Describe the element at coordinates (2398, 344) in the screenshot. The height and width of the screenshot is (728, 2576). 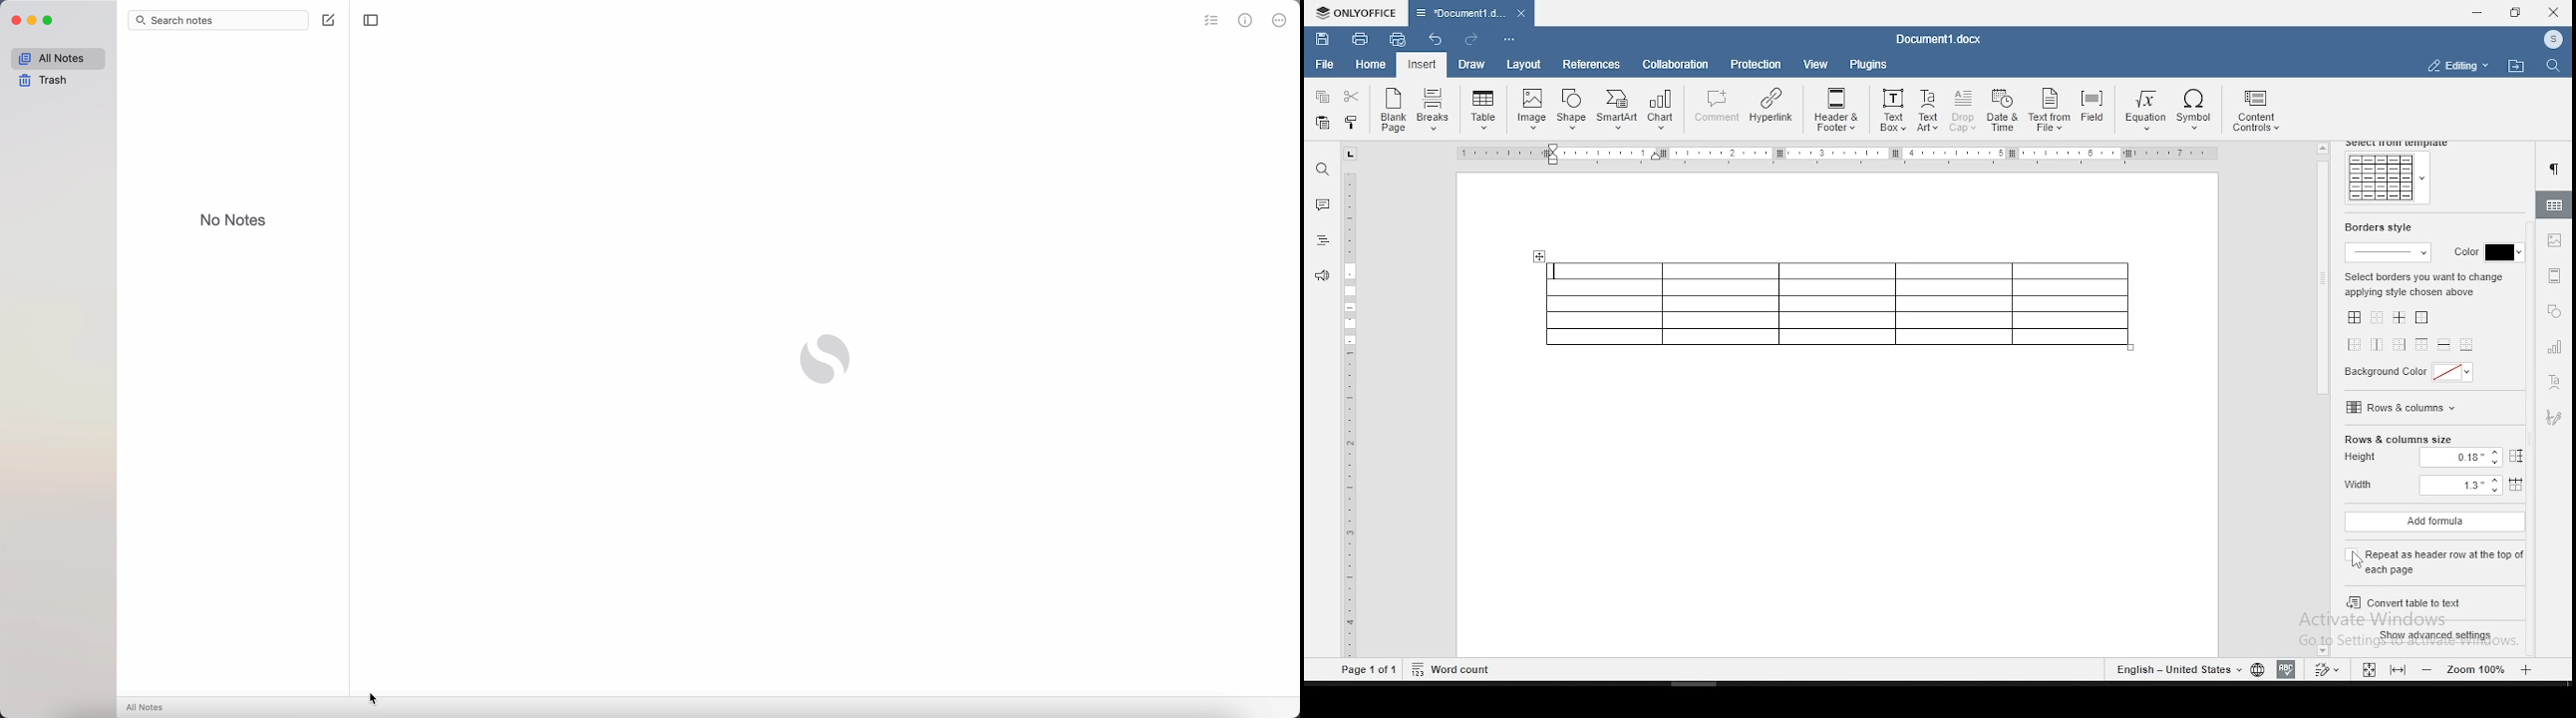
I see `right outer border only` at that location.